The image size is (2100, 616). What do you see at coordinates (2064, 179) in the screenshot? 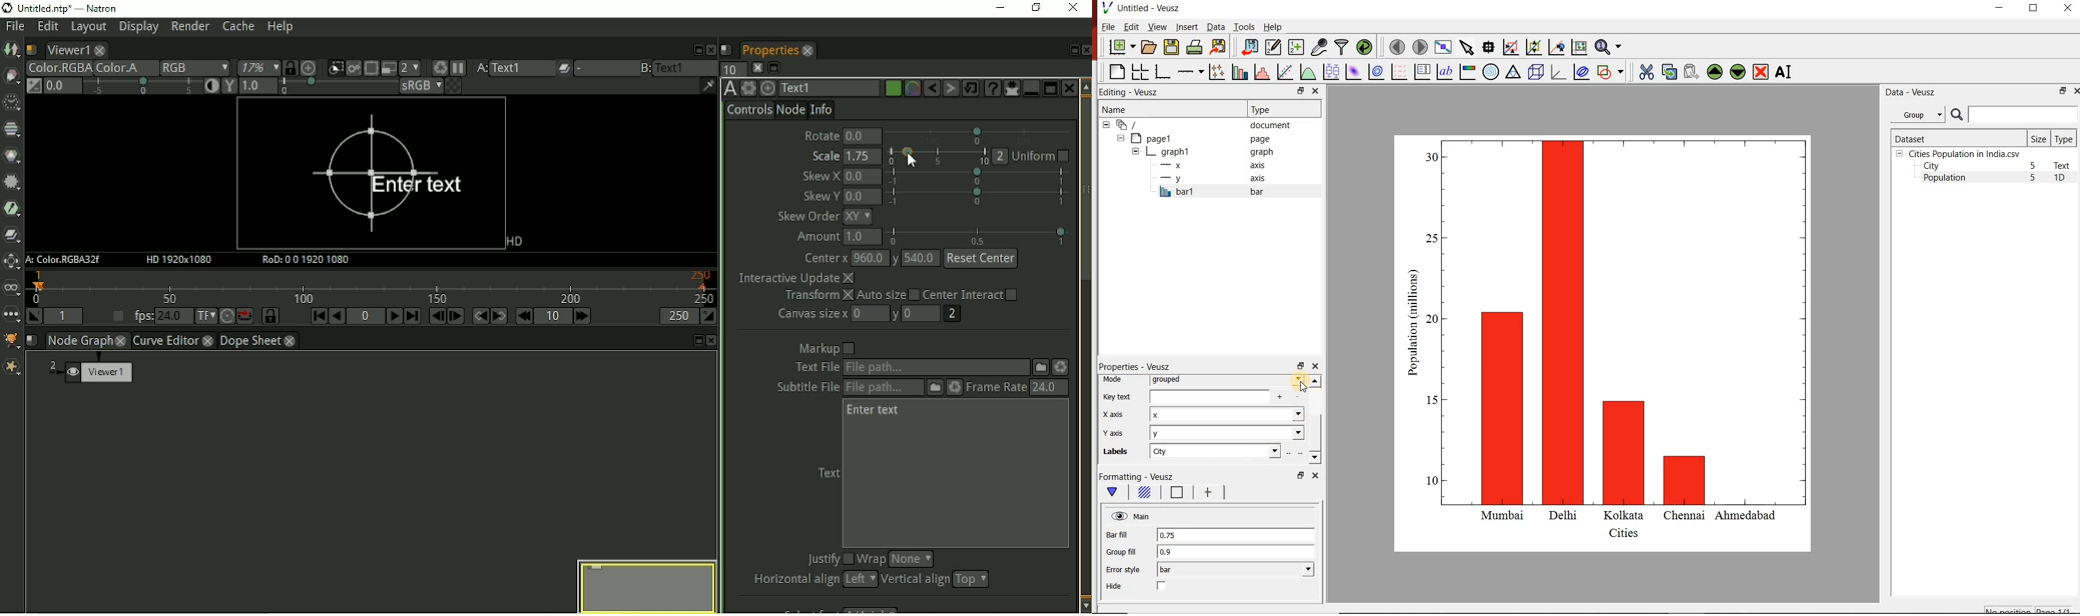
I see `1D` at bounding box center [2064, 179].